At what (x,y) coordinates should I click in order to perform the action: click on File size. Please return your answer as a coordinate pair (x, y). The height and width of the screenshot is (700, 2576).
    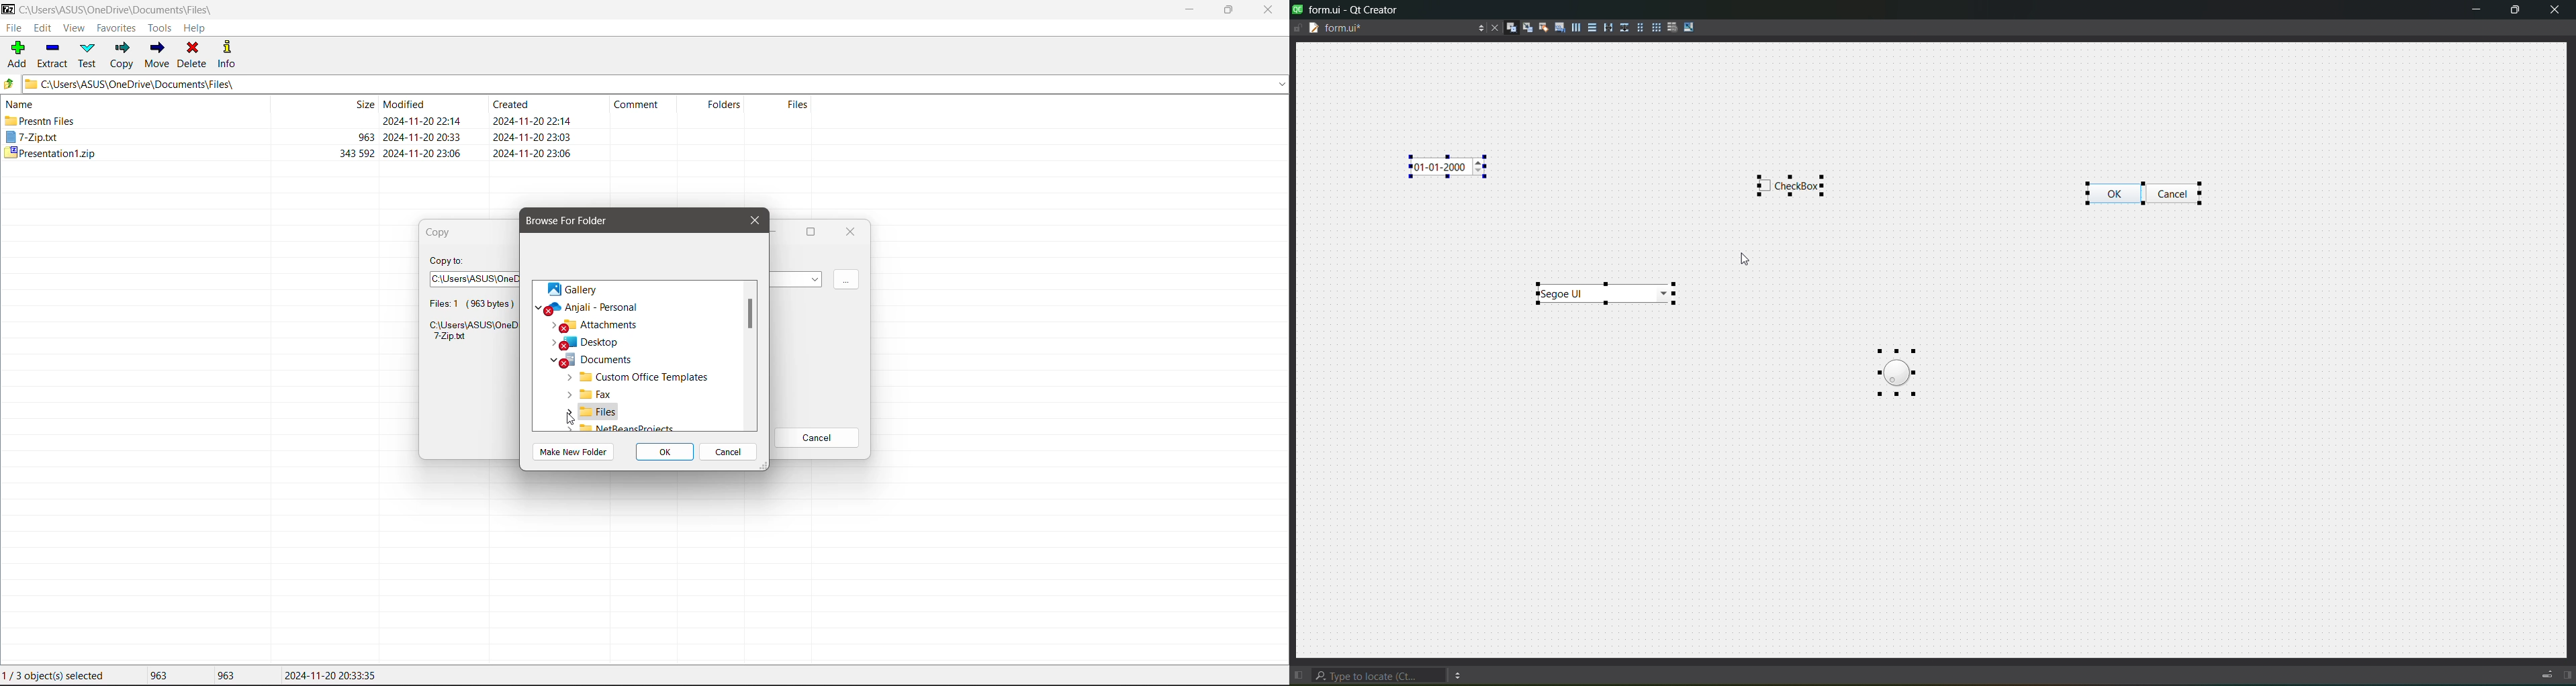
    Looking at the image, I should click on (332, 130).